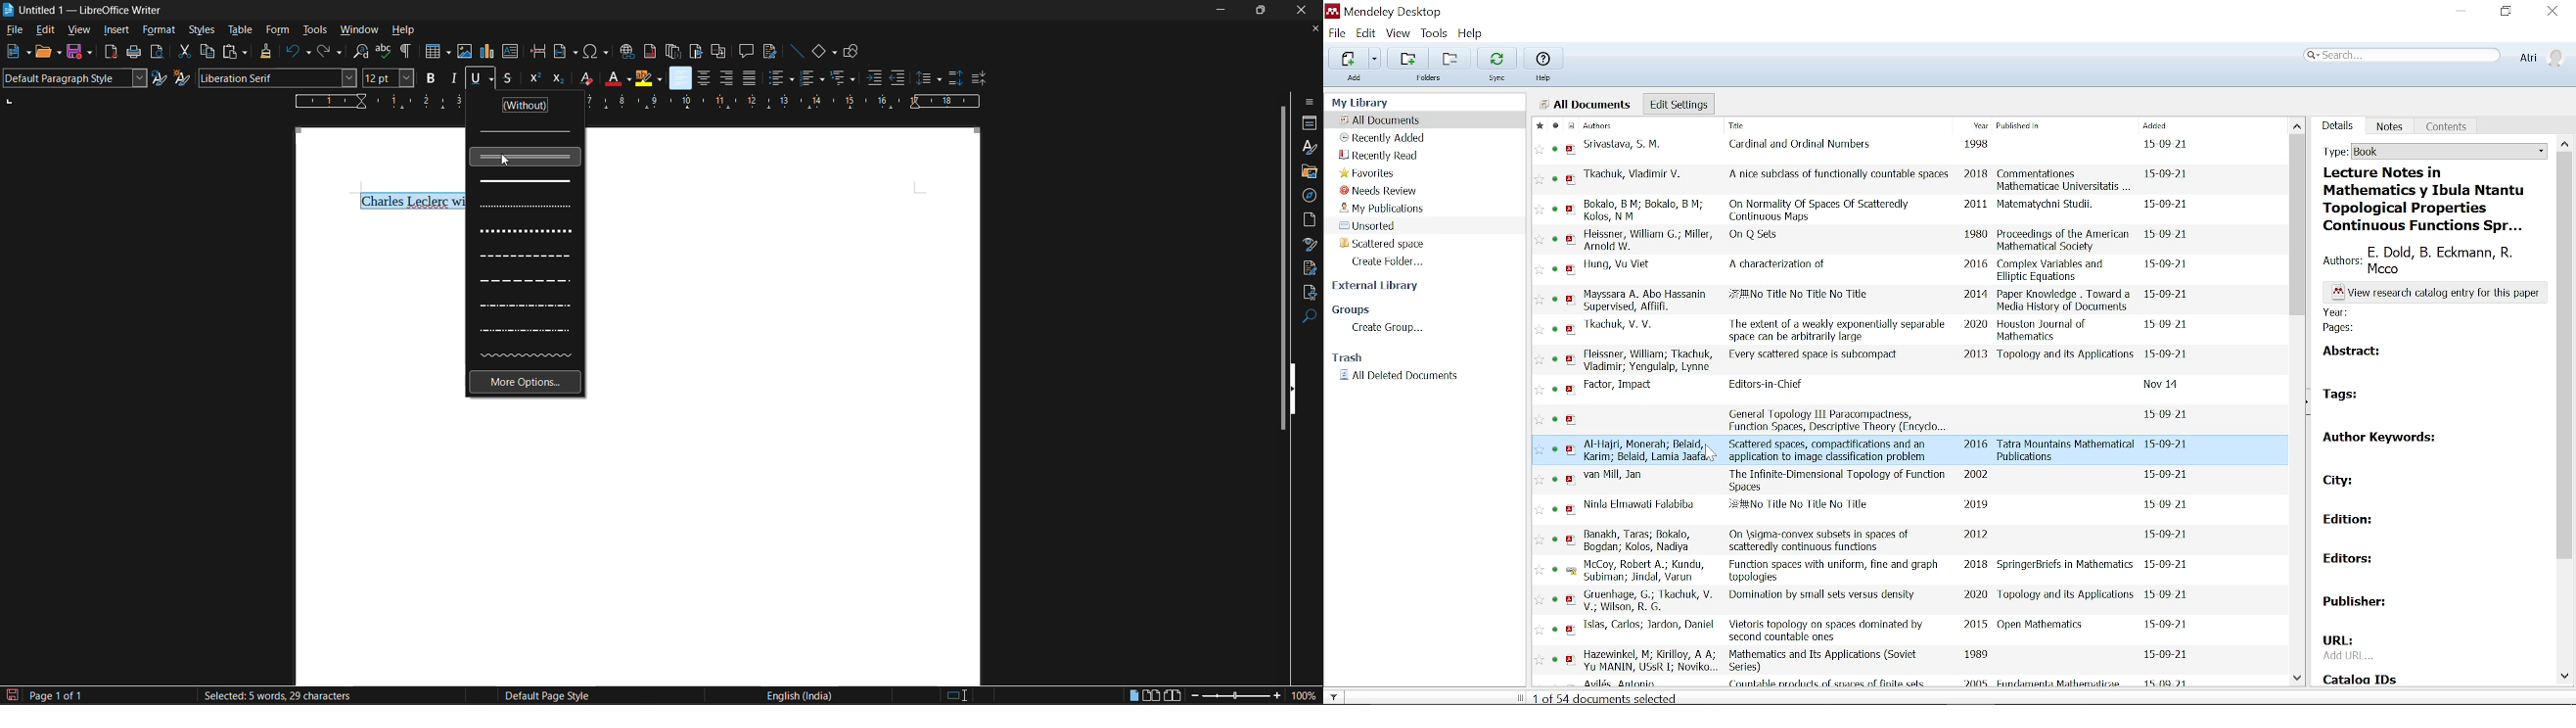 The image size is (2576, 728). Describe the element at coordinates (525, 383) in the screenshot. I see `more options` at that location.